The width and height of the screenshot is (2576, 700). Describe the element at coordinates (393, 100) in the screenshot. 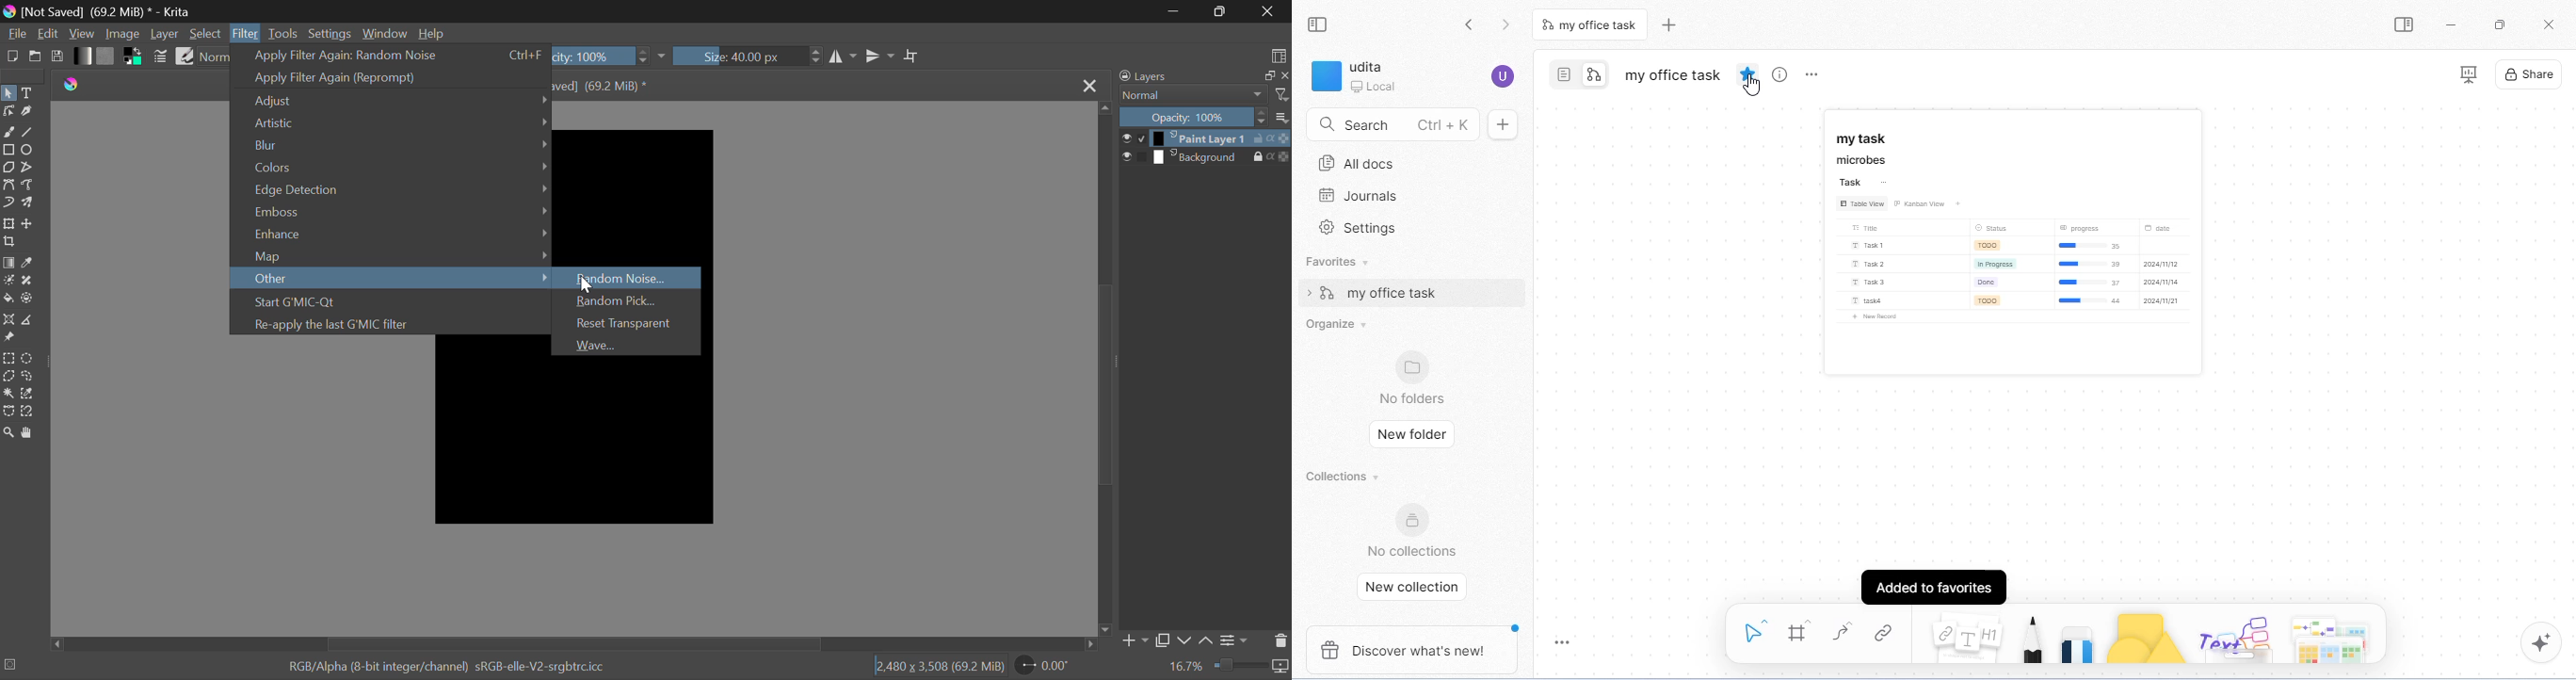

I see `Adjust` at that location.